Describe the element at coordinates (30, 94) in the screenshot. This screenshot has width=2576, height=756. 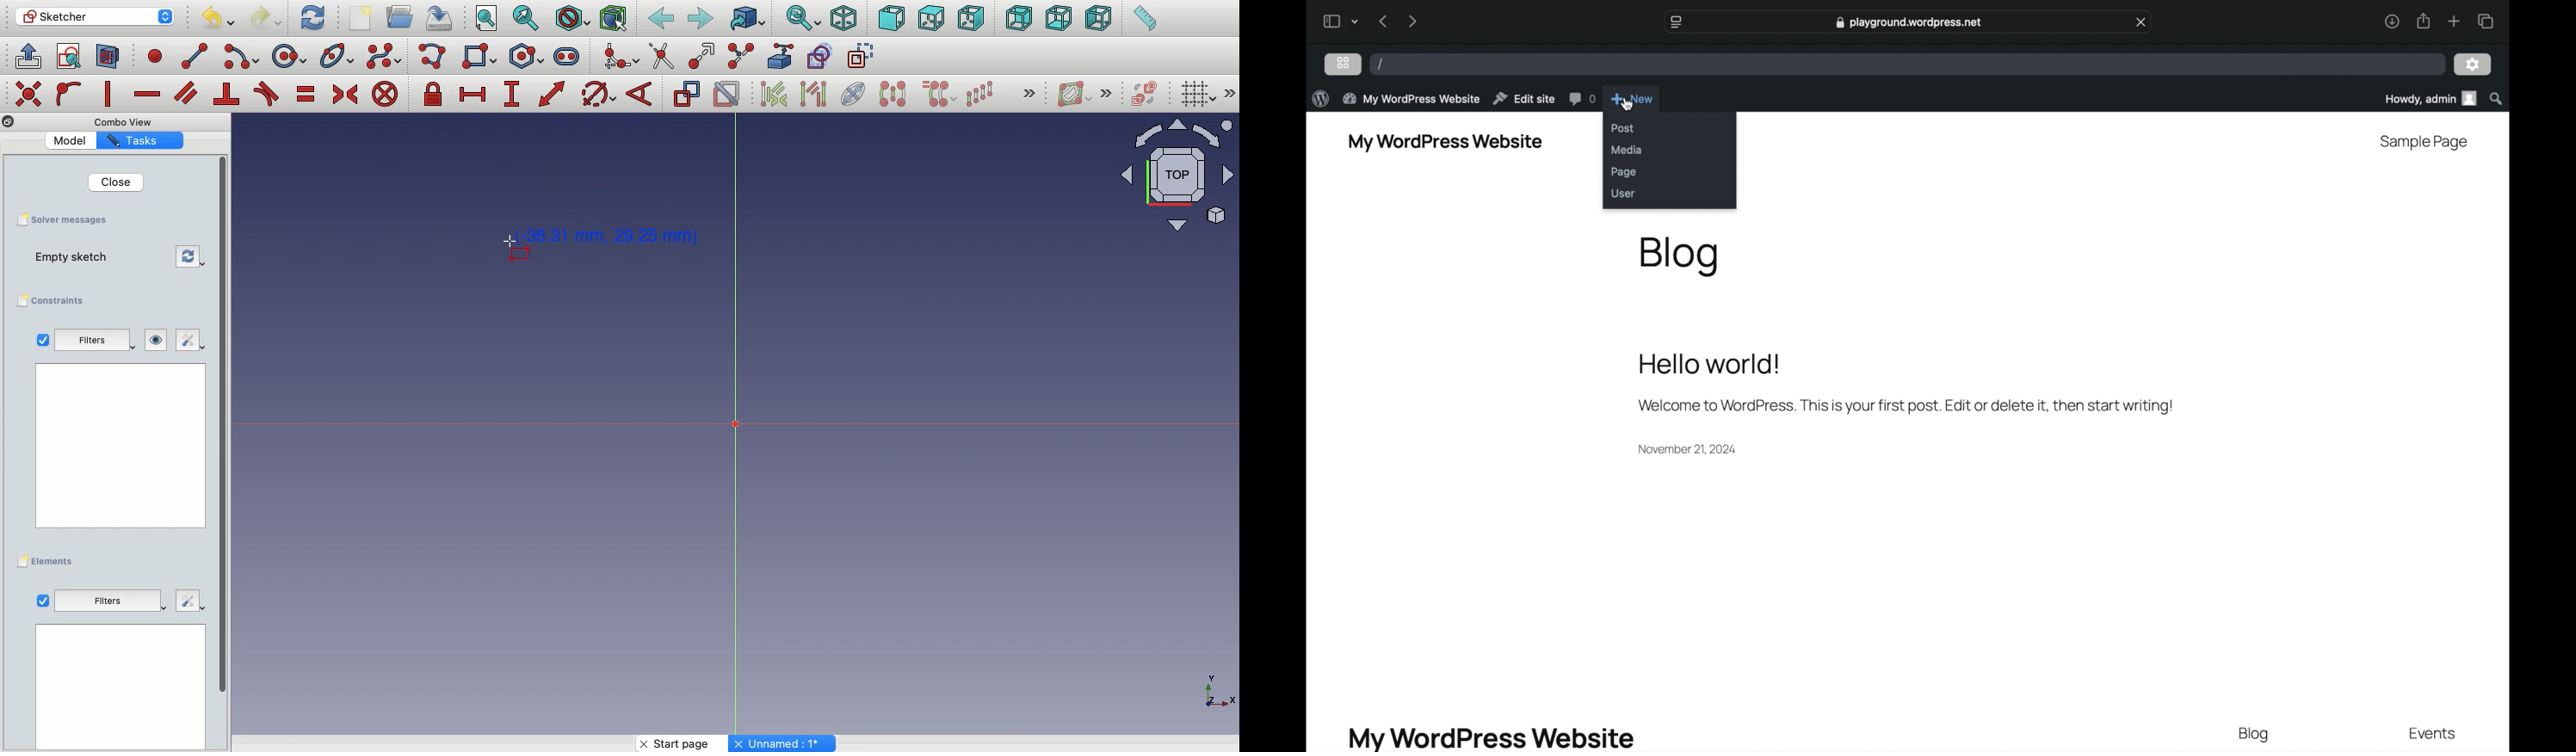
I see `constrain coincident` at that location.